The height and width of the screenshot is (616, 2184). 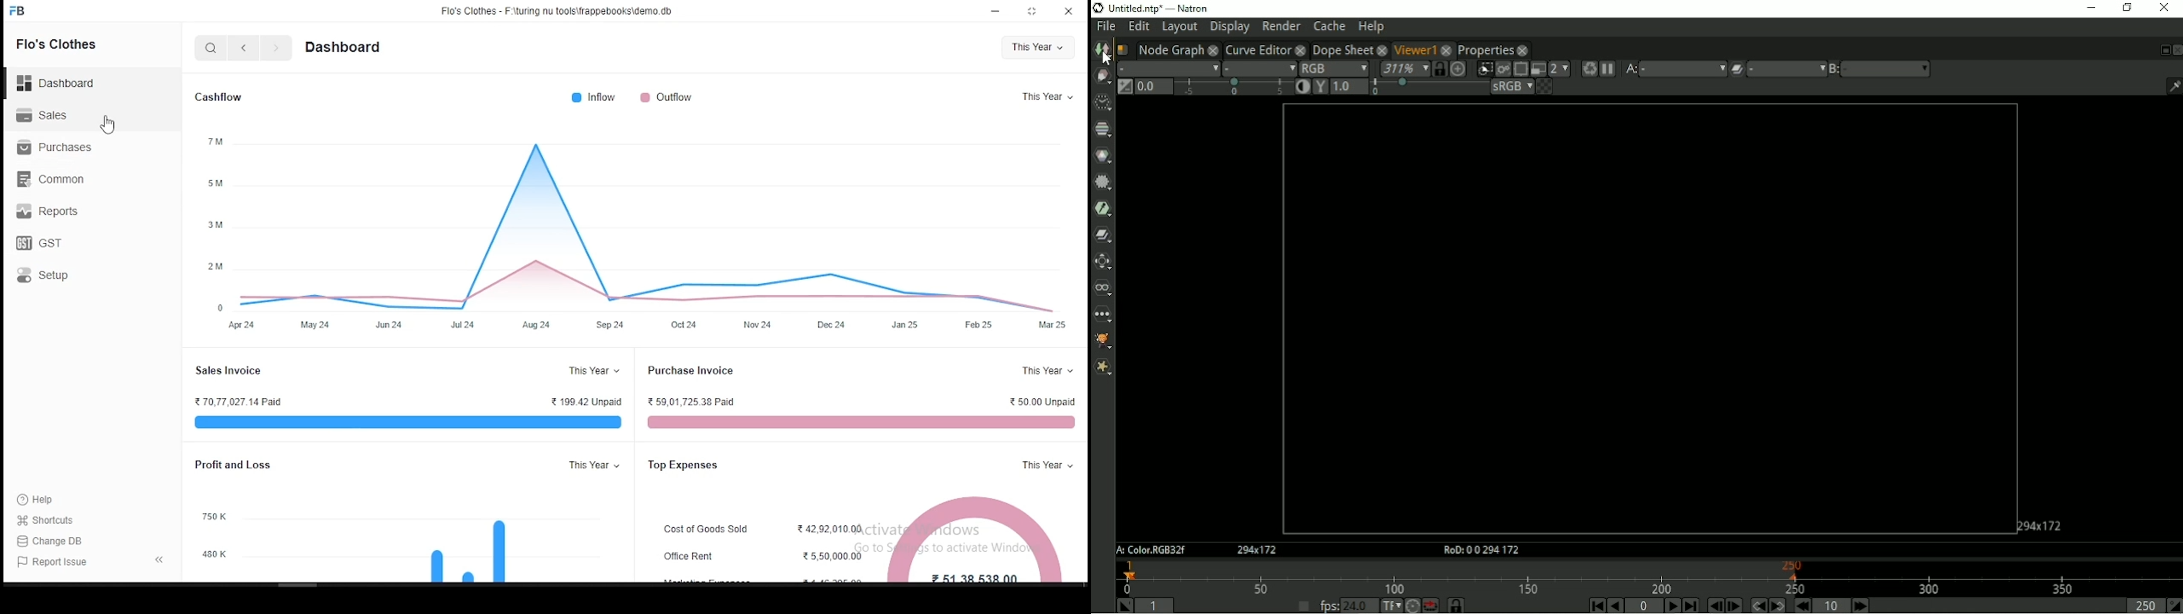 What do you see at coordinates (155, 558) in the screenshot?
I see `expand` at bounding box center [155, 558].